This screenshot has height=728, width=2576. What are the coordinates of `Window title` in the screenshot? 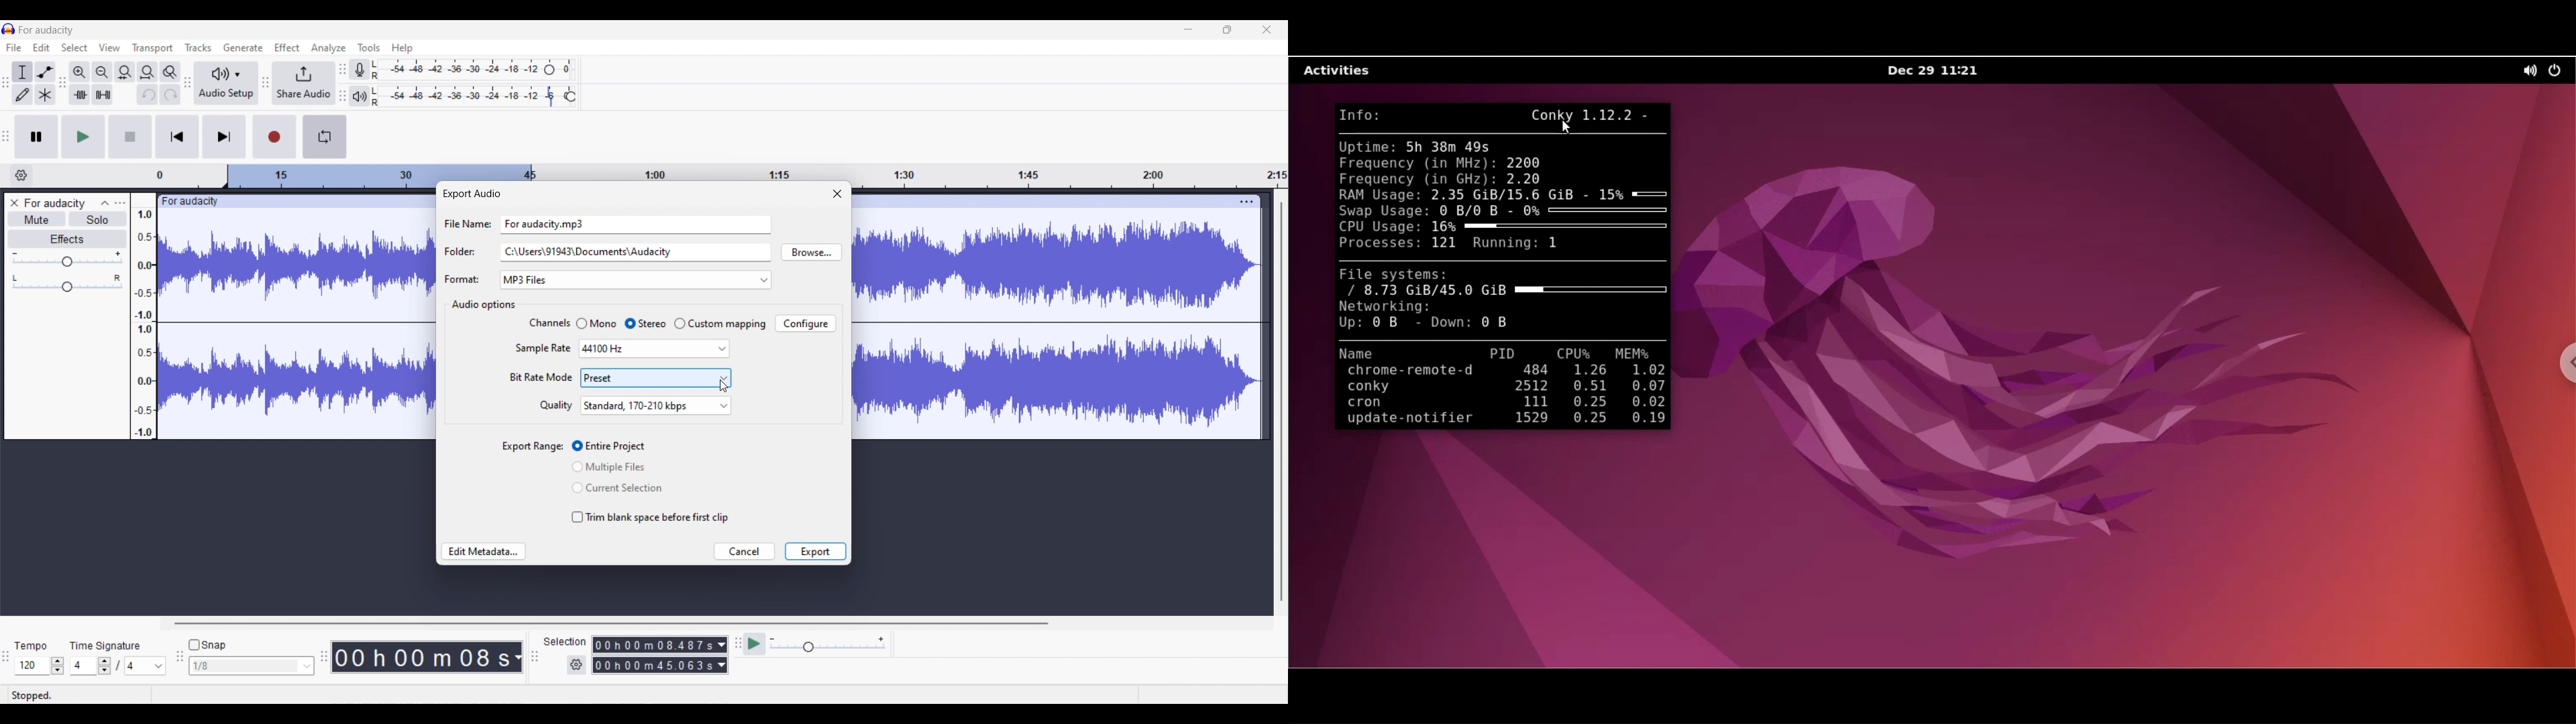 It's located at (471, 194).